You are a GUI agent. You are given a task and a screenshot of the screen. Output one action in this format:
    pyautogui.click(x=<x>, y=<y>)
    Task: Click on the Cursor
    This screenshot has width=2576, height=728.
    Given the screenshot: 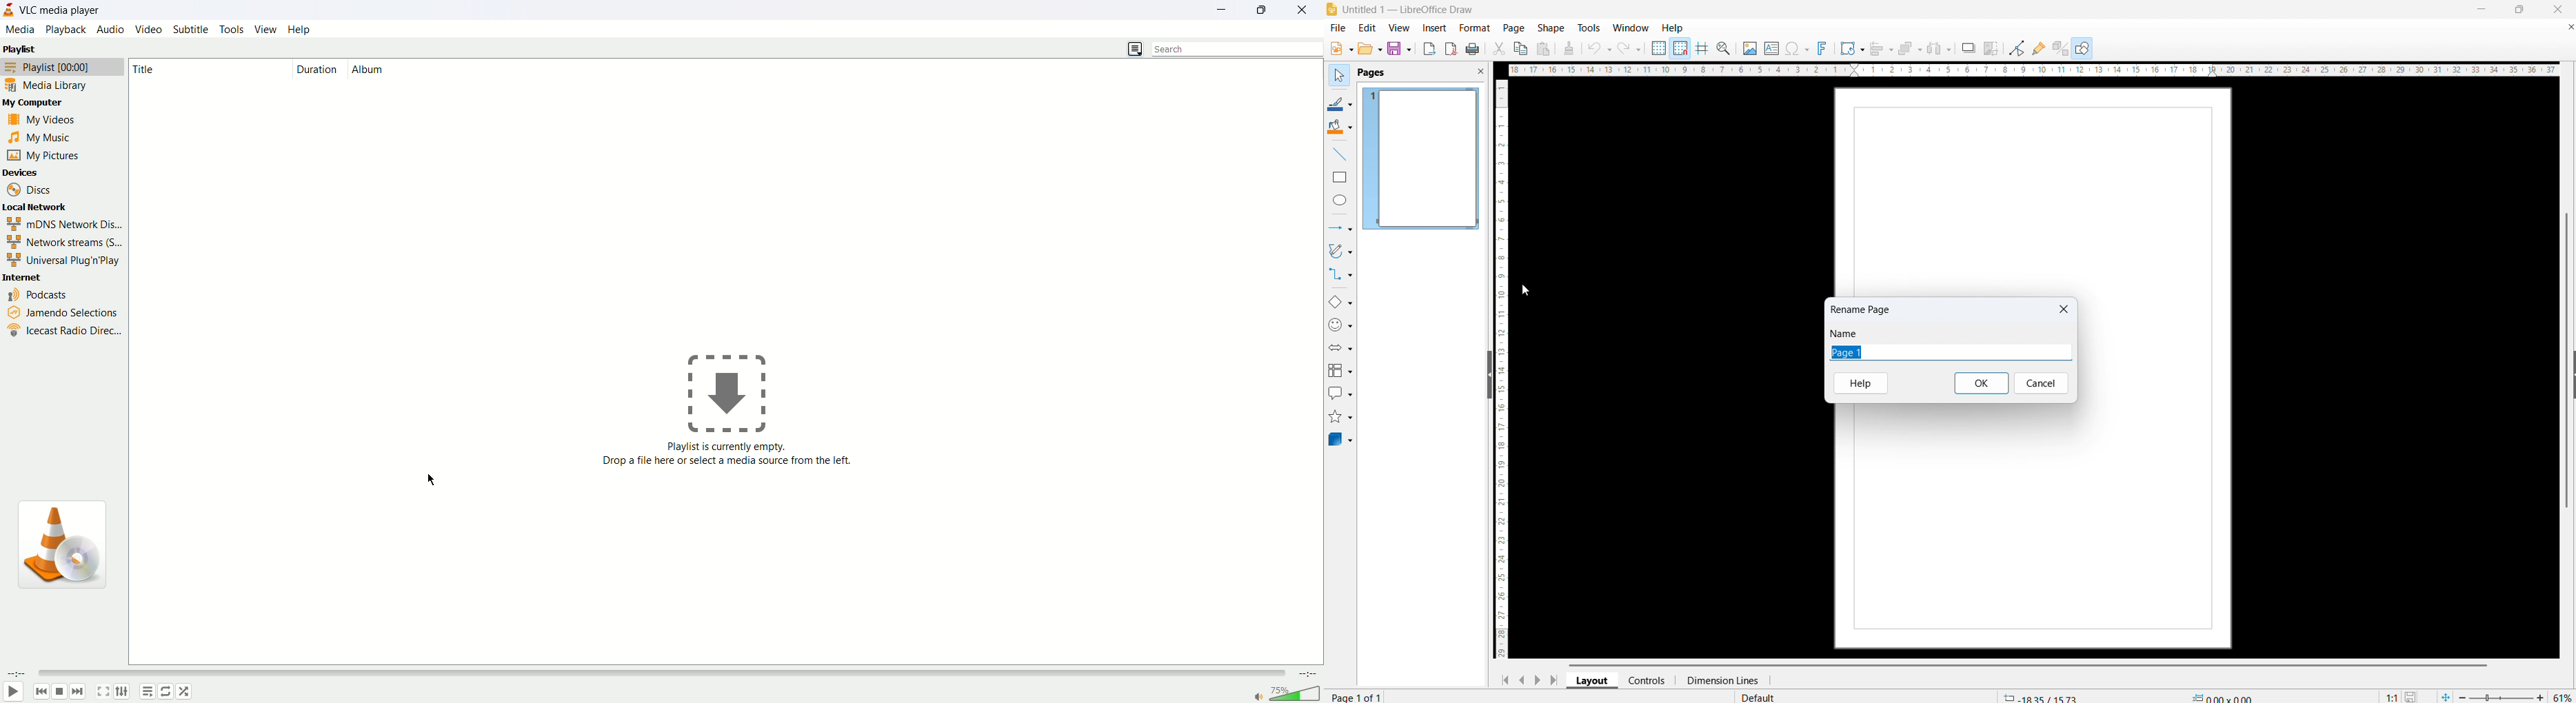 What is the action you would take?
    pyautogui.click(x=1527, y=289)
    